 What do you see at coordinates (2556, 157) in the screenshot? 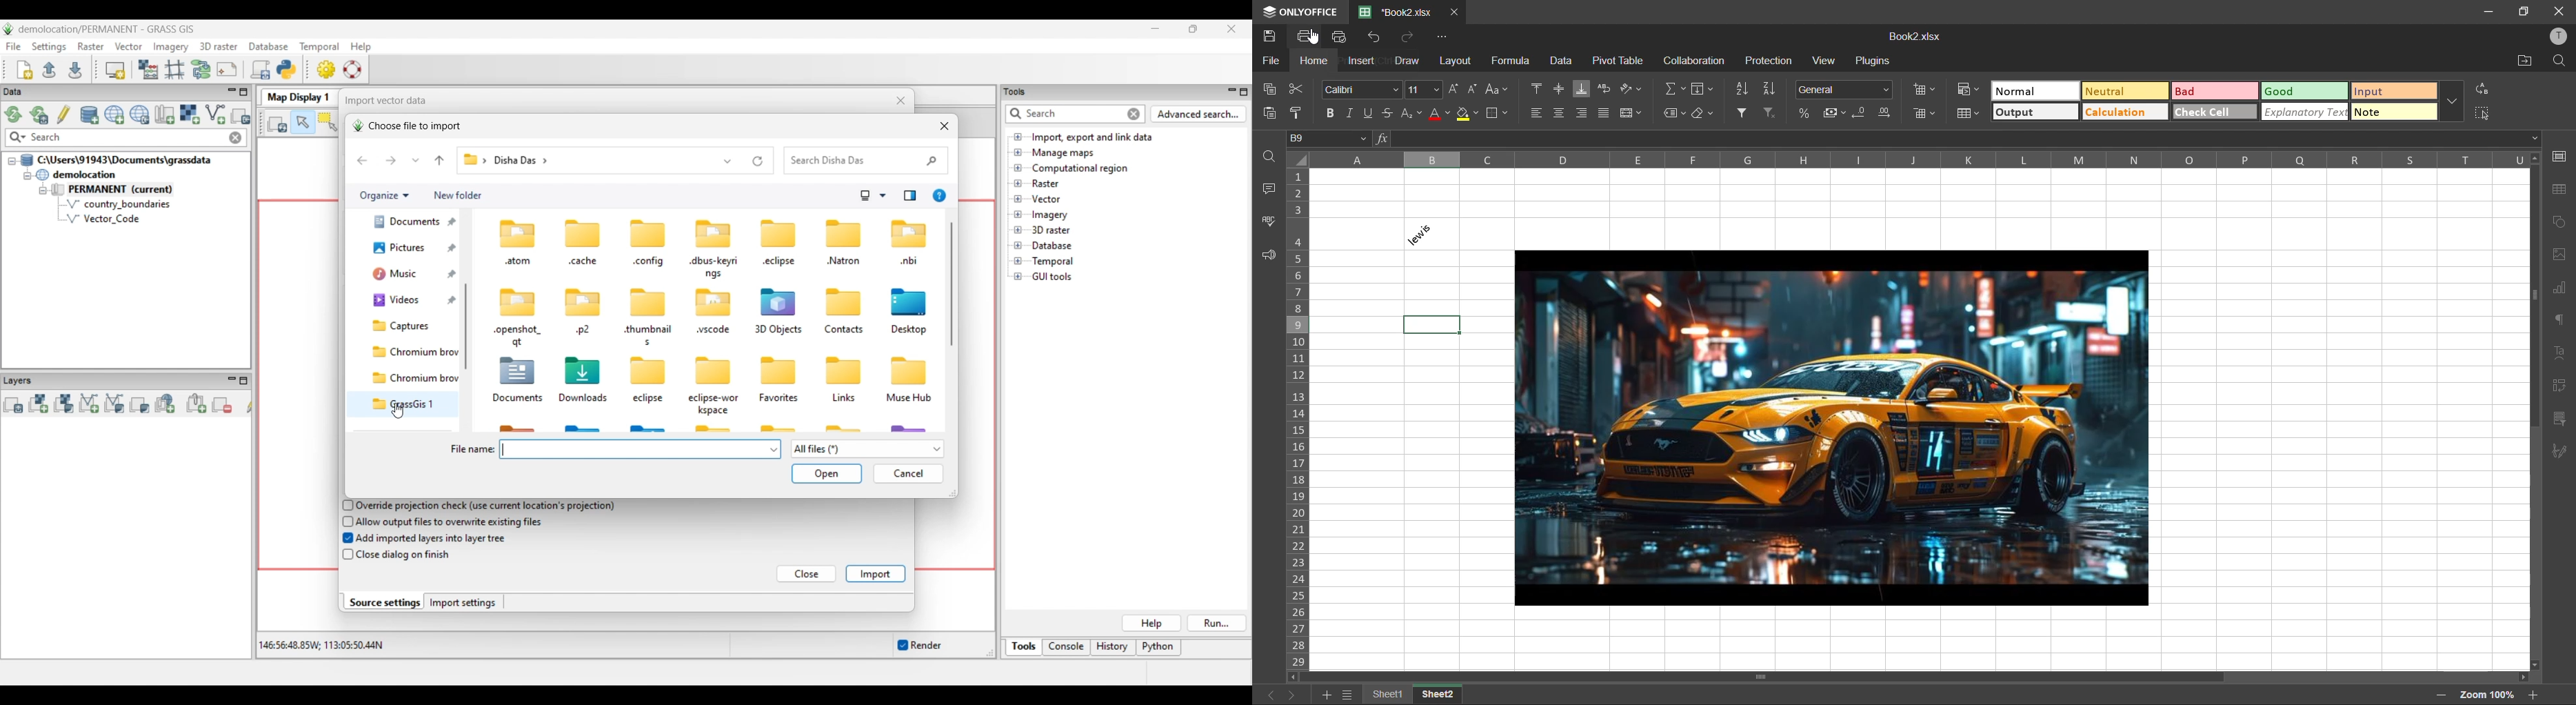
I see `cell settings` at bounding box center [2556, 157].